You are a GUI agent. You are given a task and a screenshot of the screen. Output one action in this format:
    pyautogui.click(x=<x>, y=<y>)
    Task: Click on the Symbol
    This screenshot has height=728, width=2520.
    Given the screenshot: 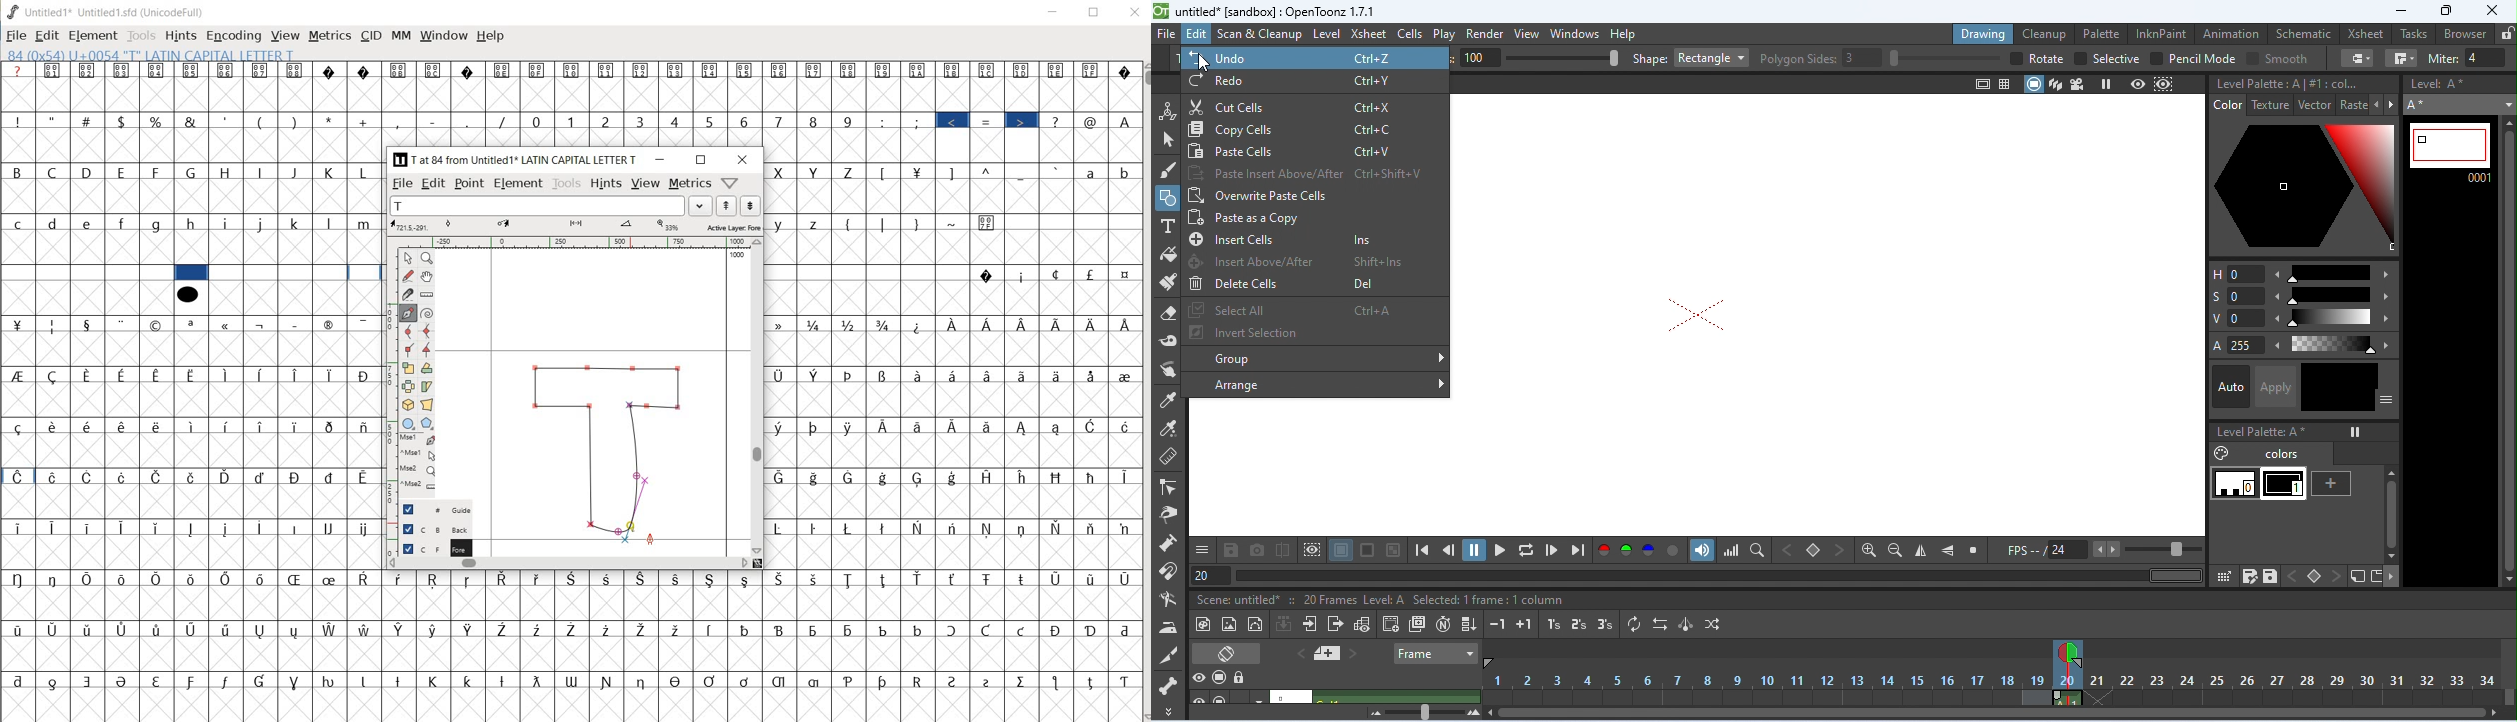 What is the action you would take?
    pyautogui.click(x=918, y=171)
    